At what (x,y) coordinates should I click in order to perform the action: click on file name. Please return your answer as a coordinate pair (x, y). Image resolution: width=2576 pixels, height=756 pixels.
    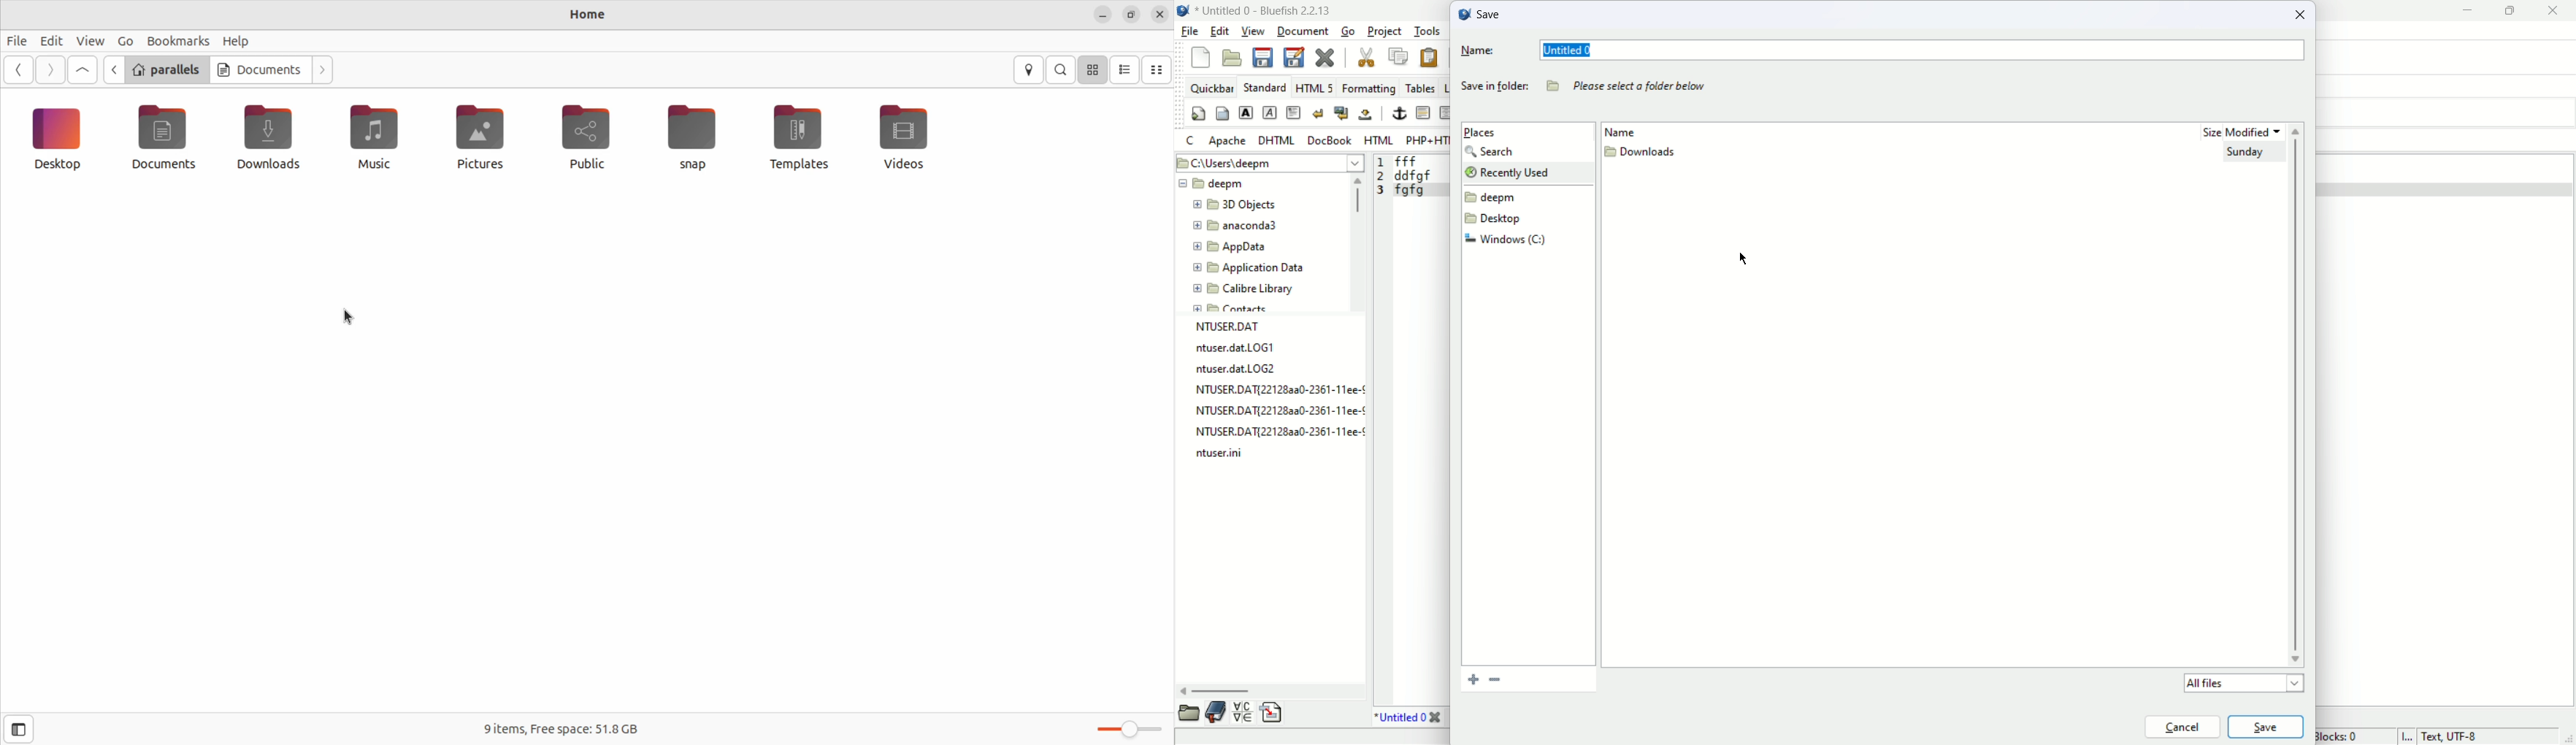
    Looking at the image, I should click on (1277, 434).